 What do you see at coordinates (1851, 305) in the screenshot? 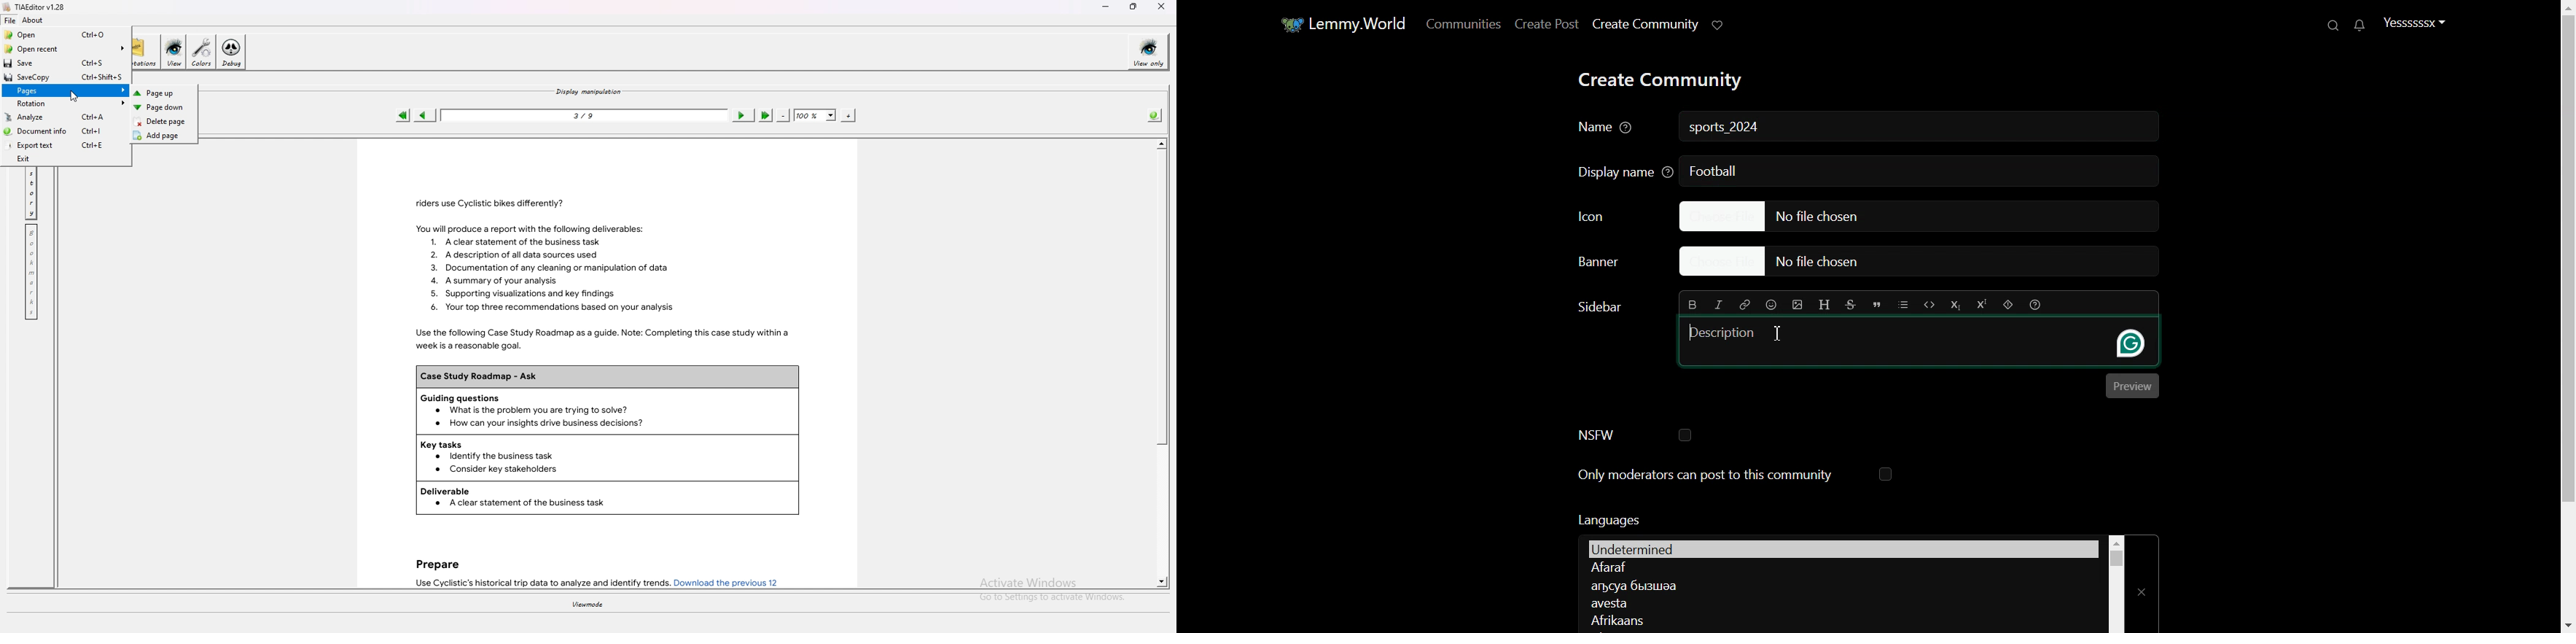
I see `Strikethrough` at bounding box center [1851, 305].